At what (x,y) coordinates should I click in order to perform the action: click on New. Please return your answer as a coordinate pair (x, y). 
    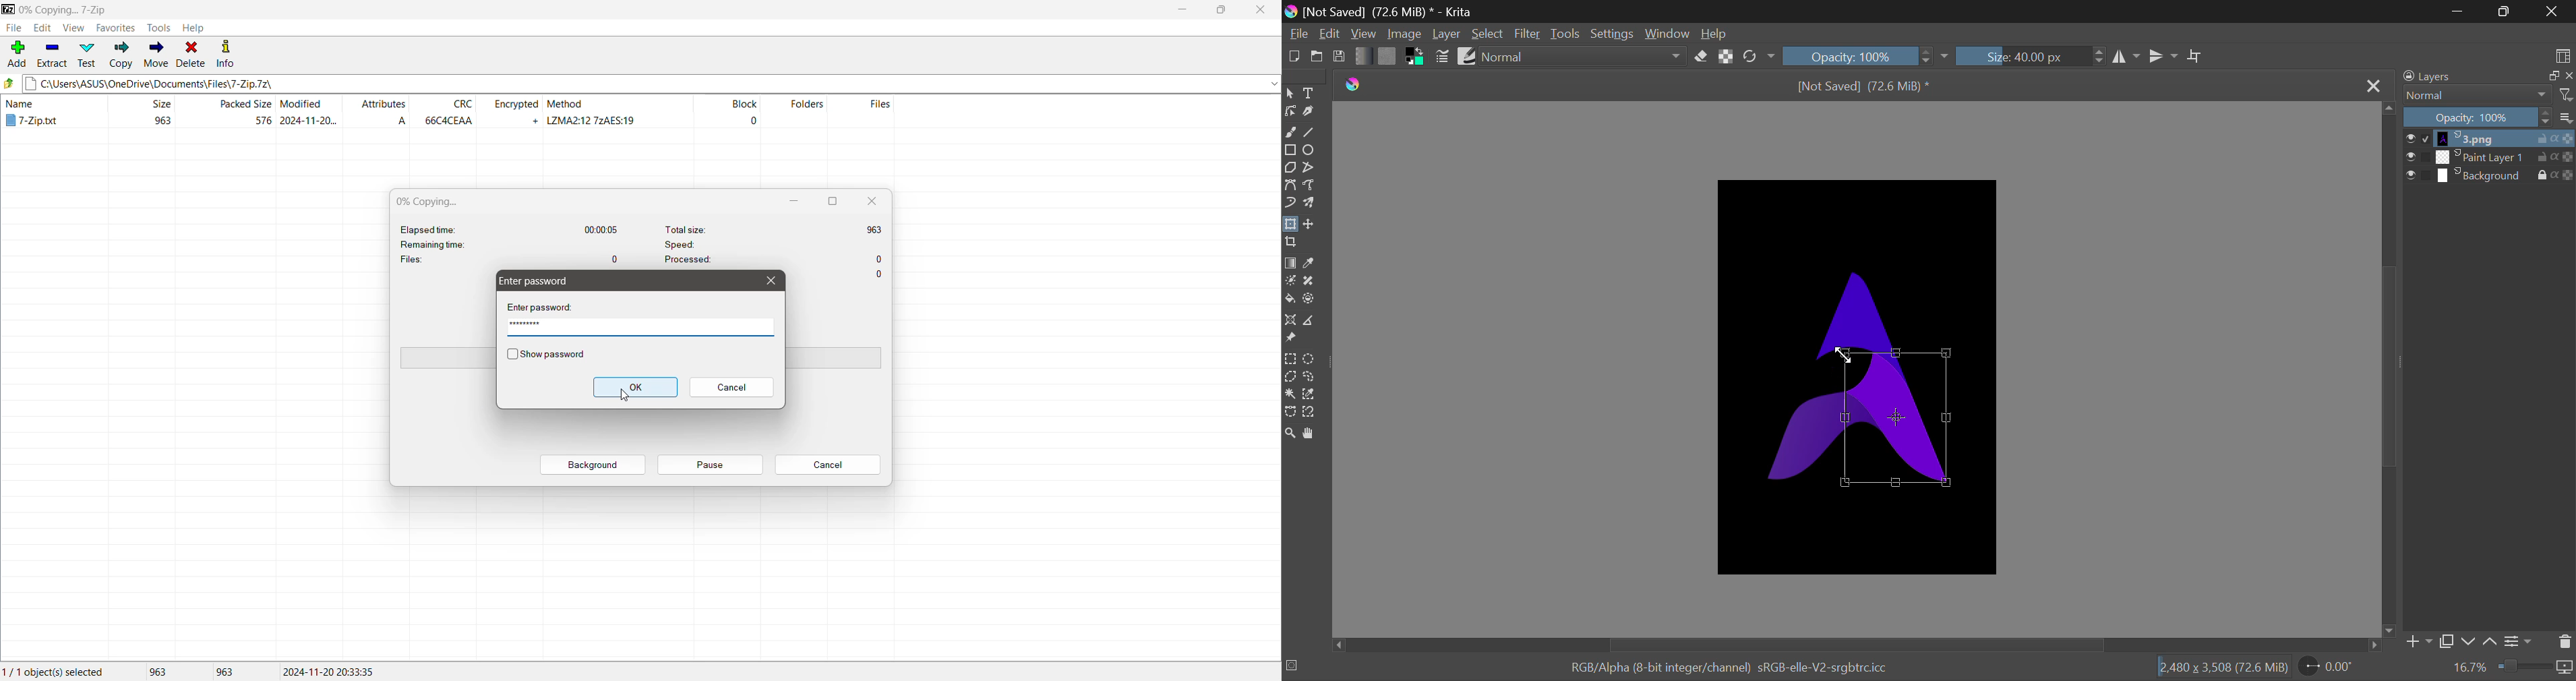
    Looking at the image, I should click on (1294, 57).